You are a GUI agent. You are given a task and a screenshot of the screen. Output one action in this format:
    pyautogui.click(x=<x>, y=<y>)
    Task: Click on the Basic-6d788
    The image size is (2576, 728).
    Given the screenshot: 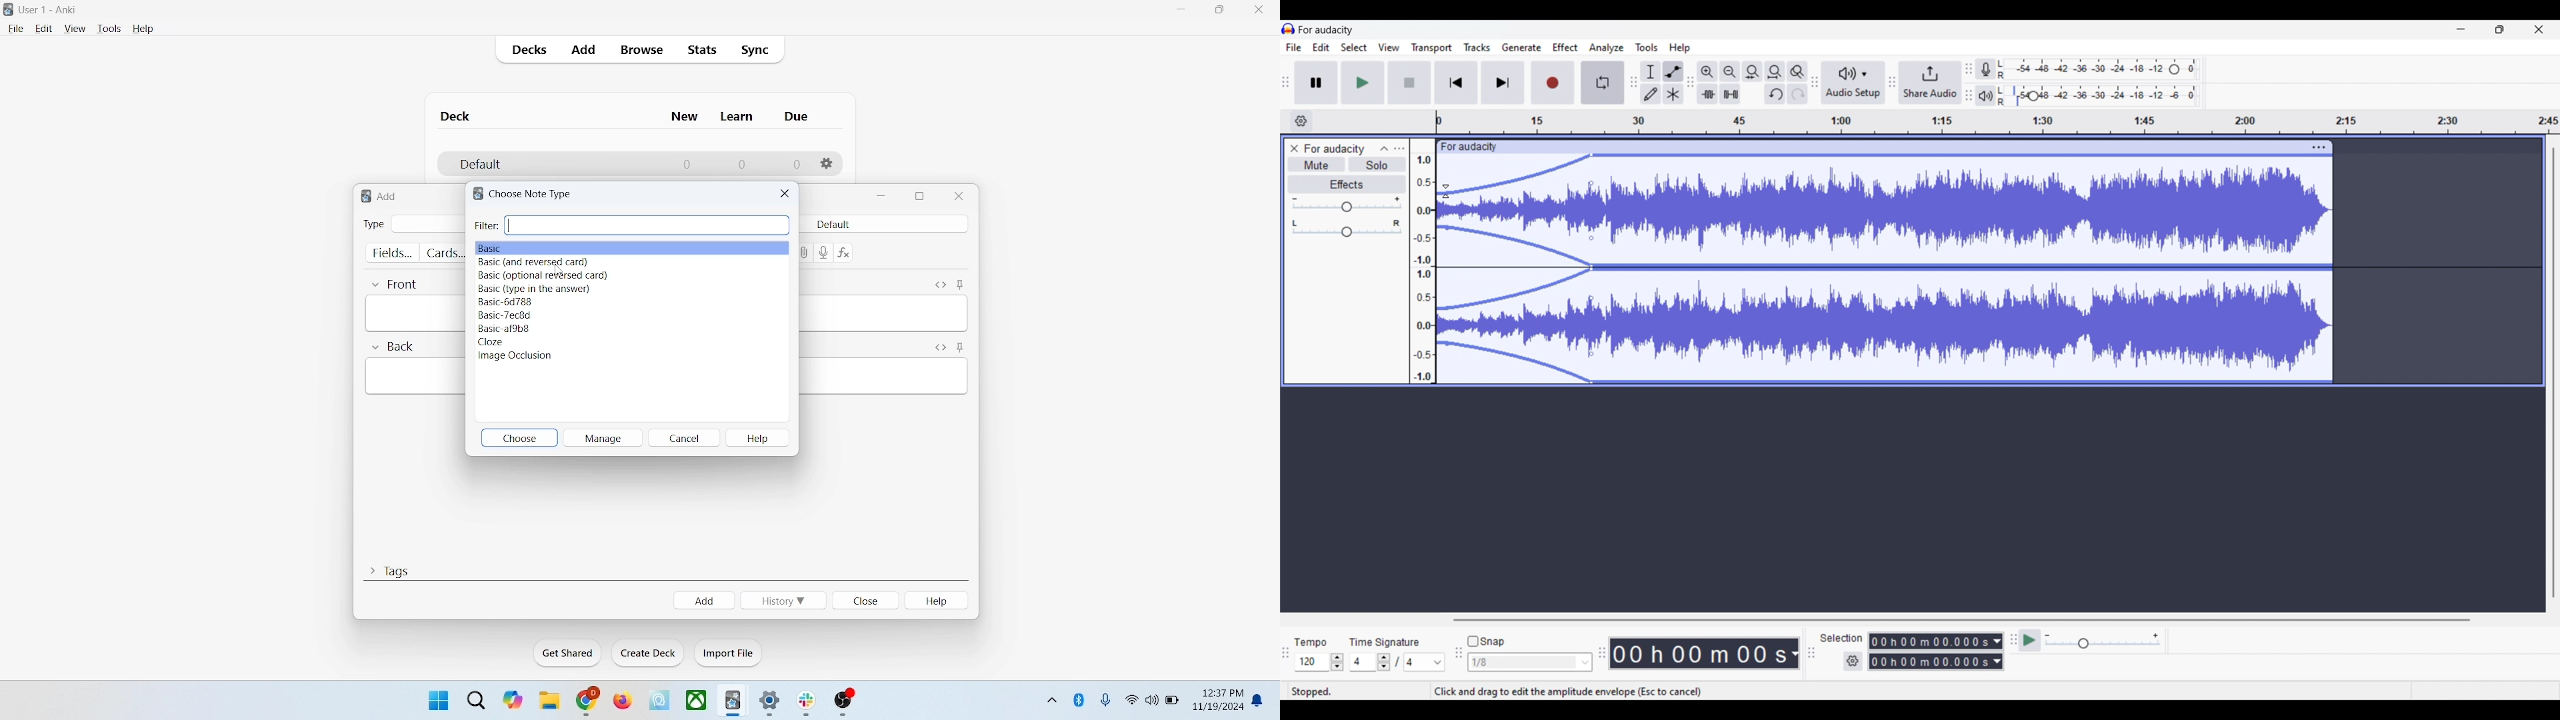 What is the action you would take?
    pyautogui.click(x=508, y=303)
    